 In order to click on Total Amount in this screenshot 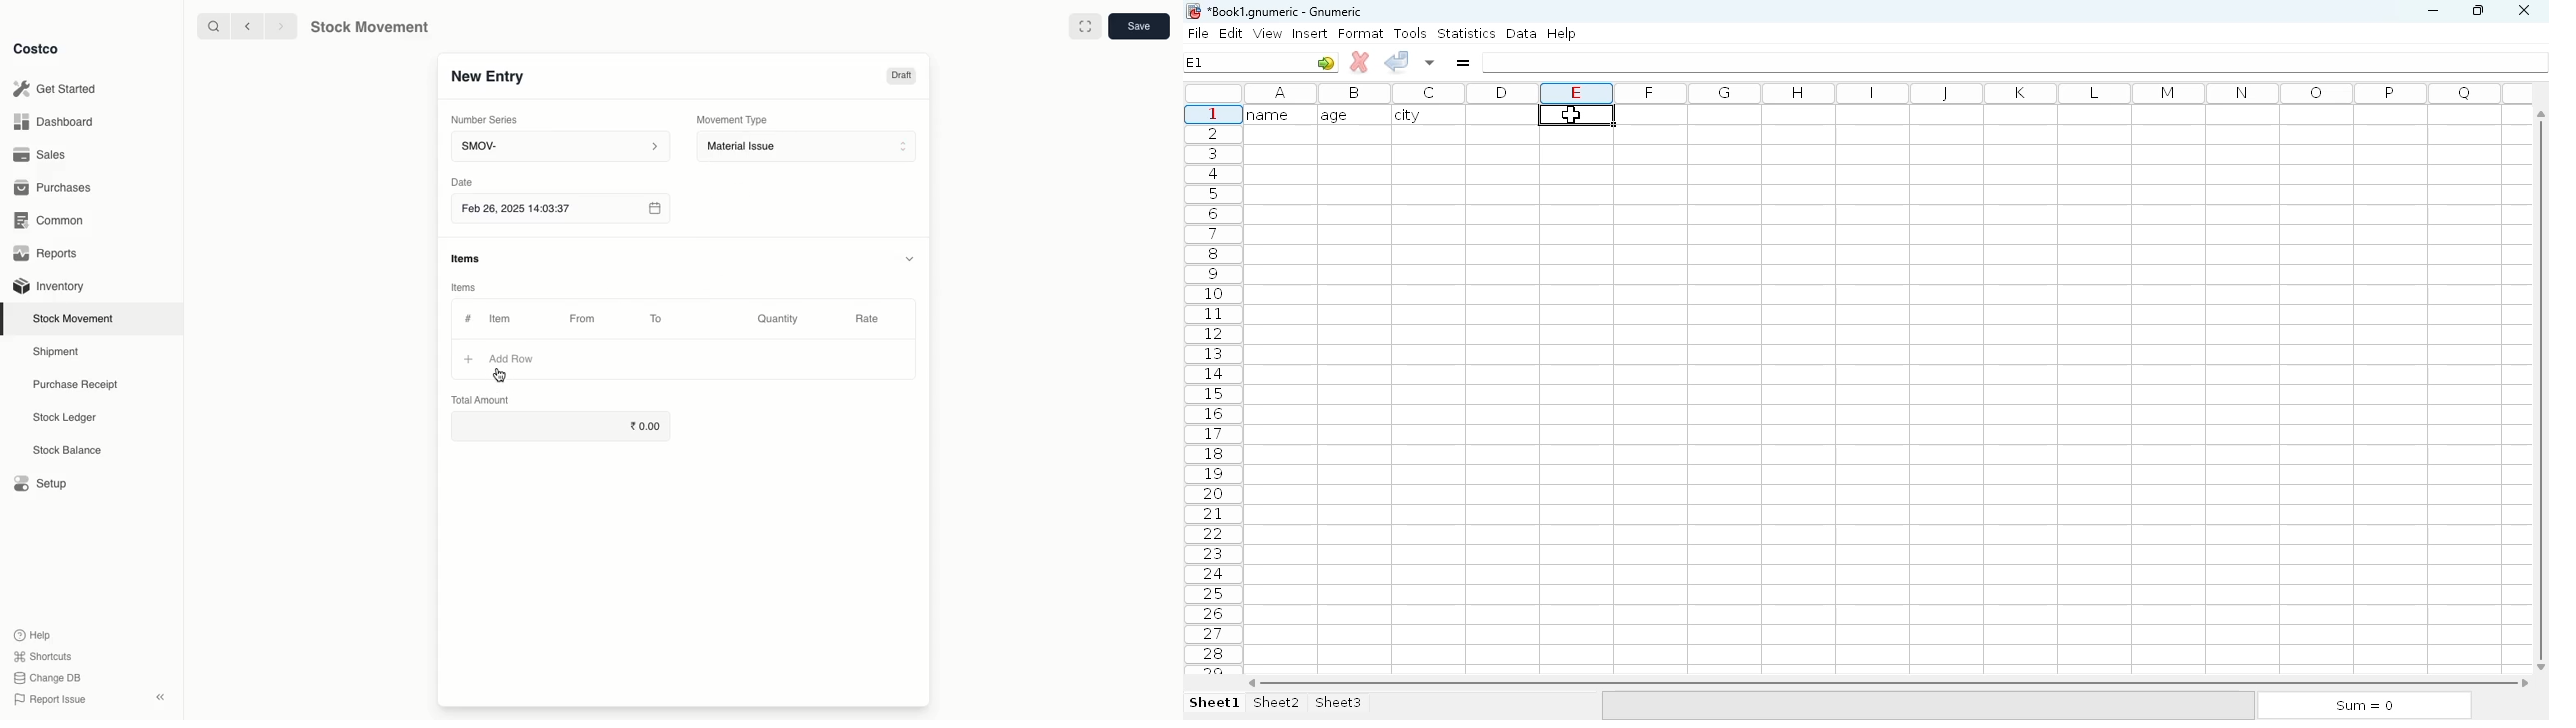, I will do `click(482, 399)`.